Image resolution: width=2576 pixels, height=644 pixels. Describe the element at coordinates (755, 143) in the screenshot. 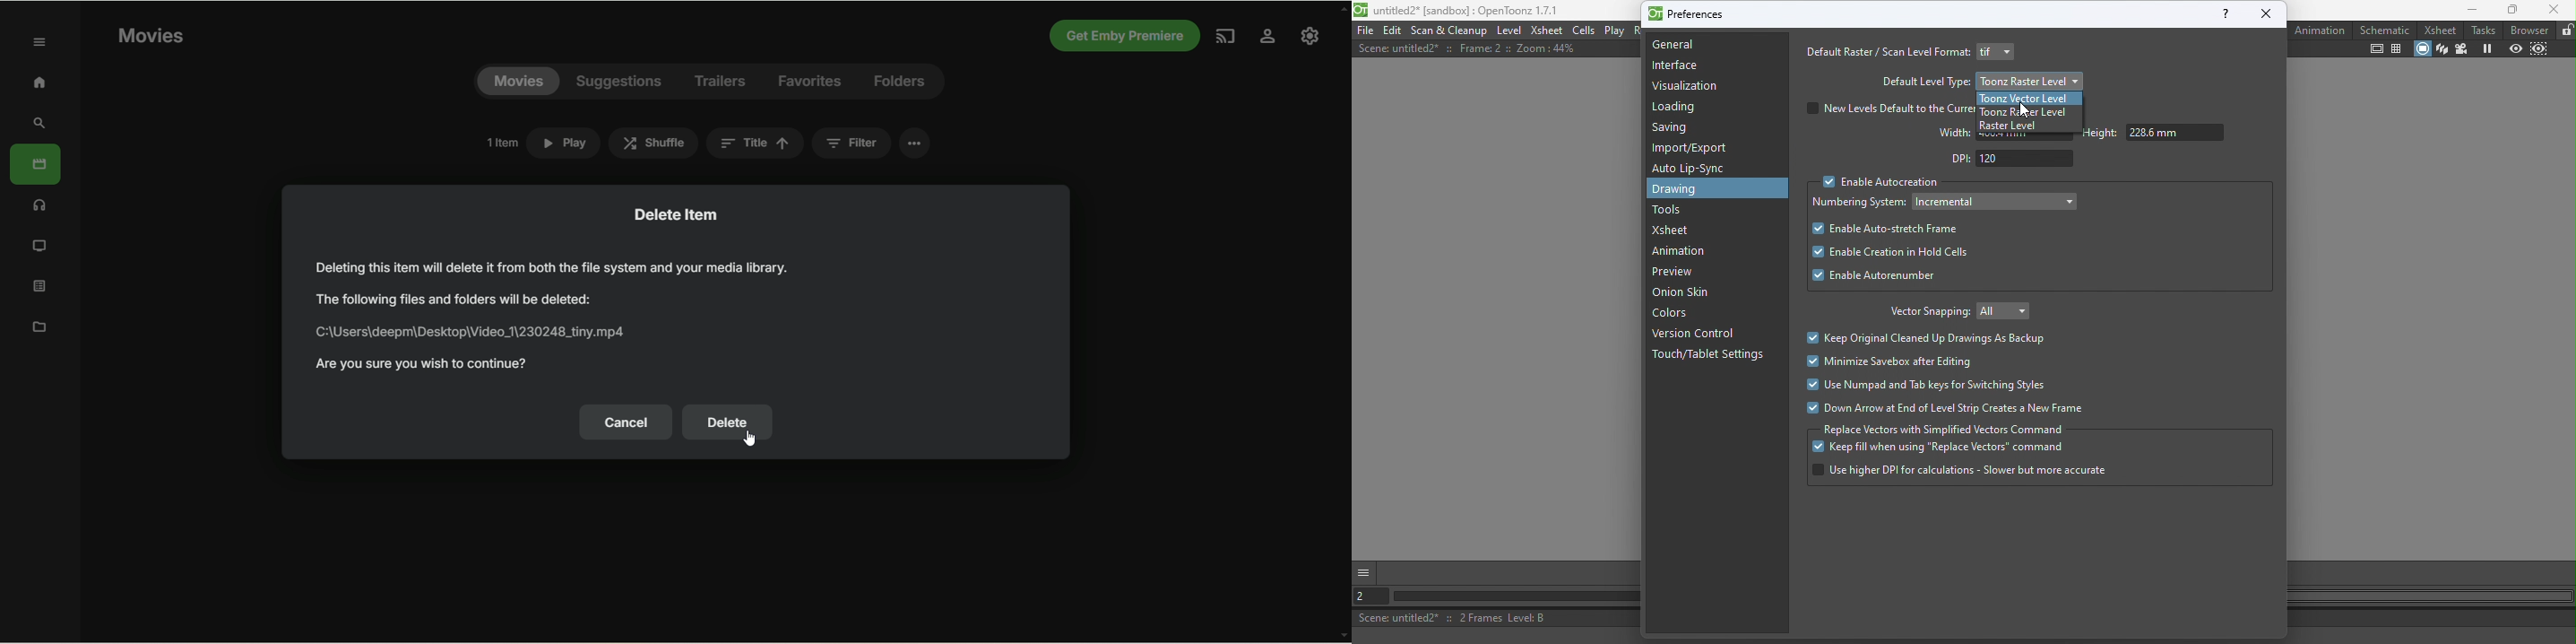

I see `title` at that location.